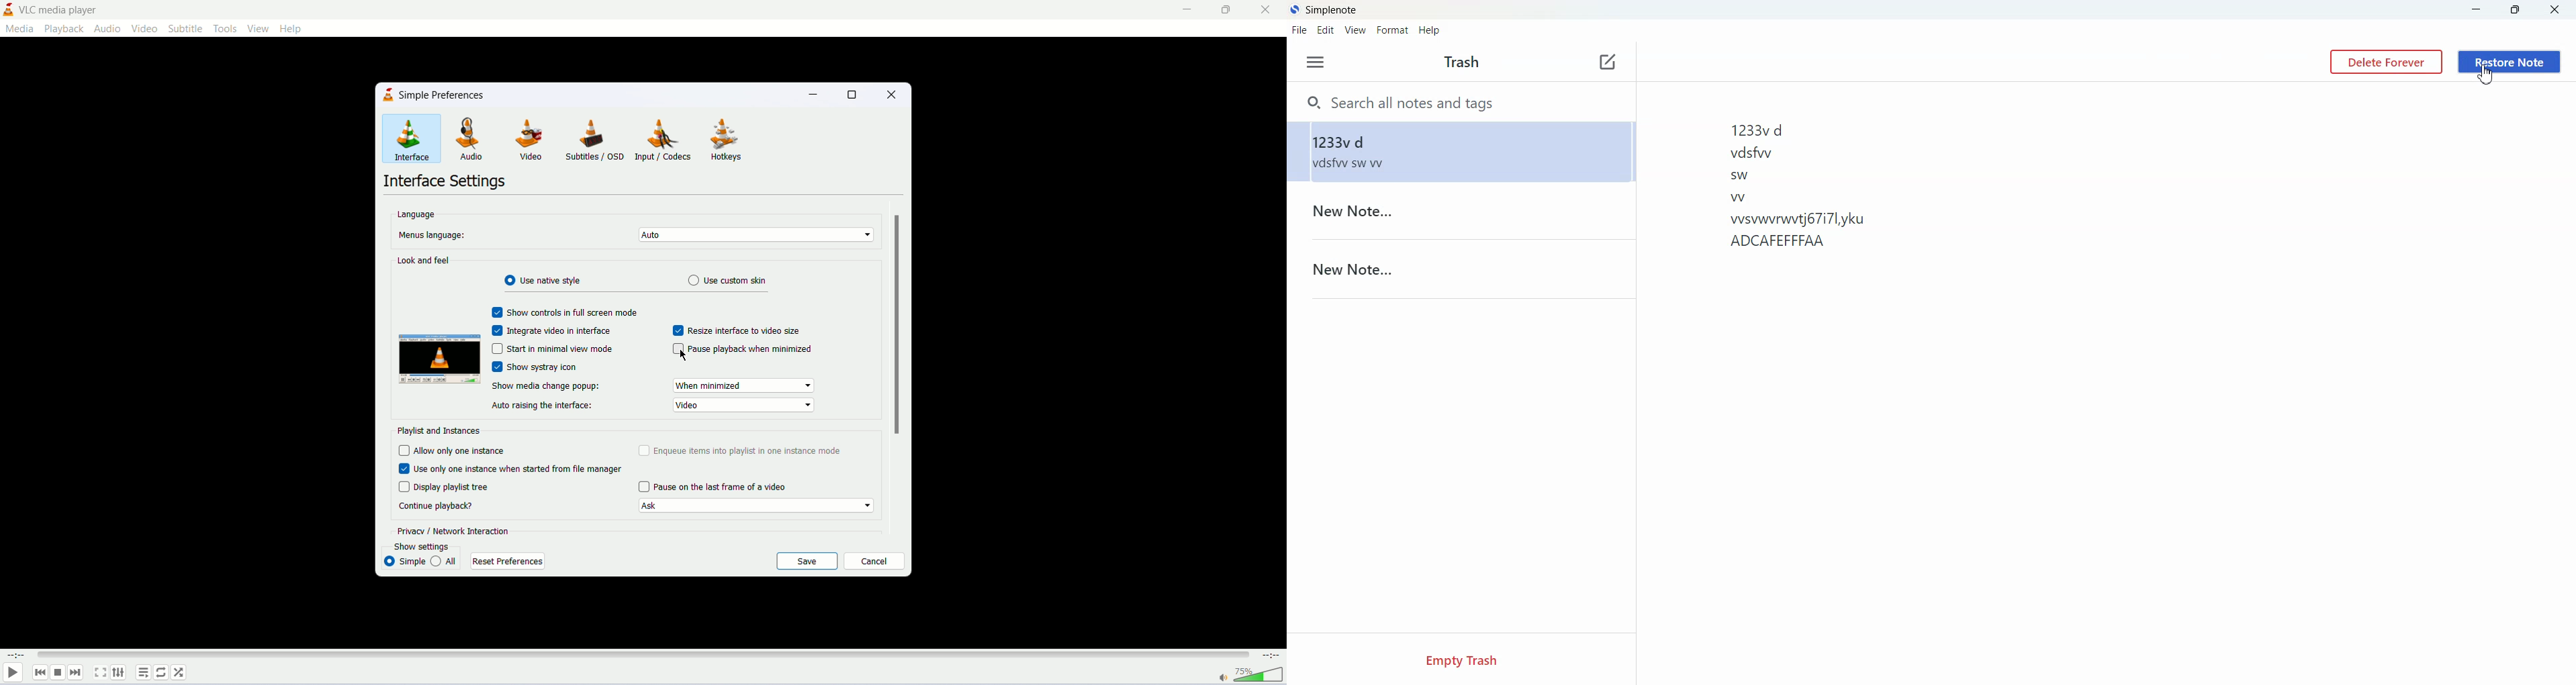 This screenshot has height=700, width=2576. Describe the element at coordinates (807, 562) in the screenshot. I see `save` at that location.